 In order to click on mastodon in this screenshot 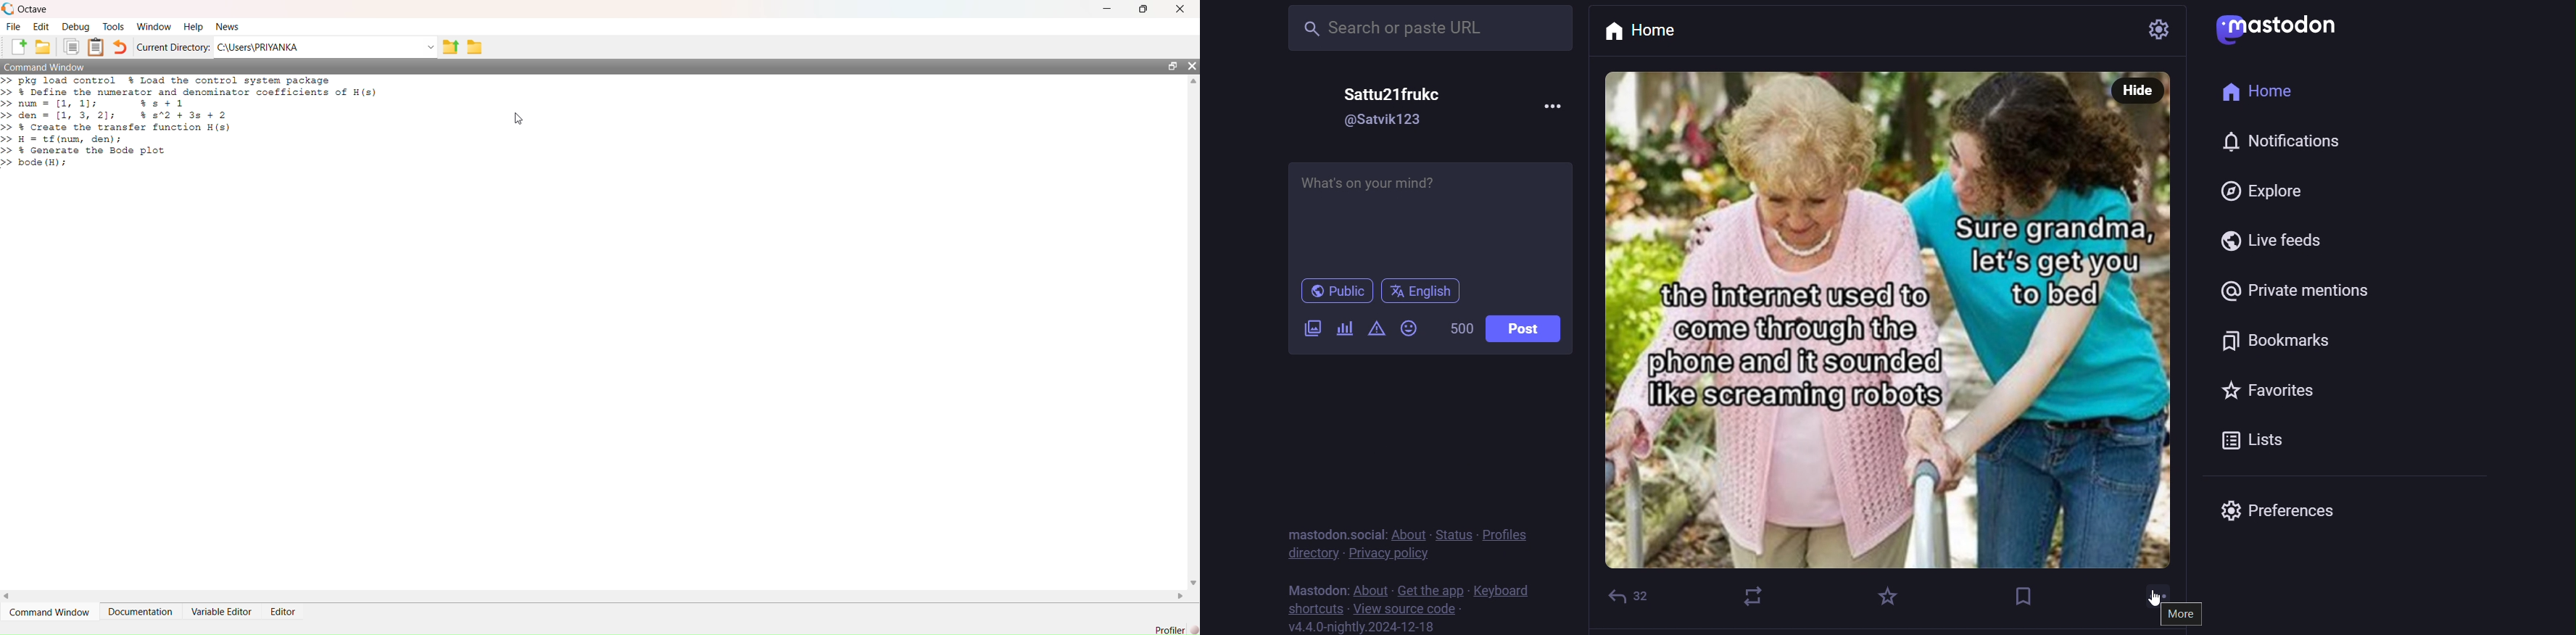, I will do `click(1320, 589)`.